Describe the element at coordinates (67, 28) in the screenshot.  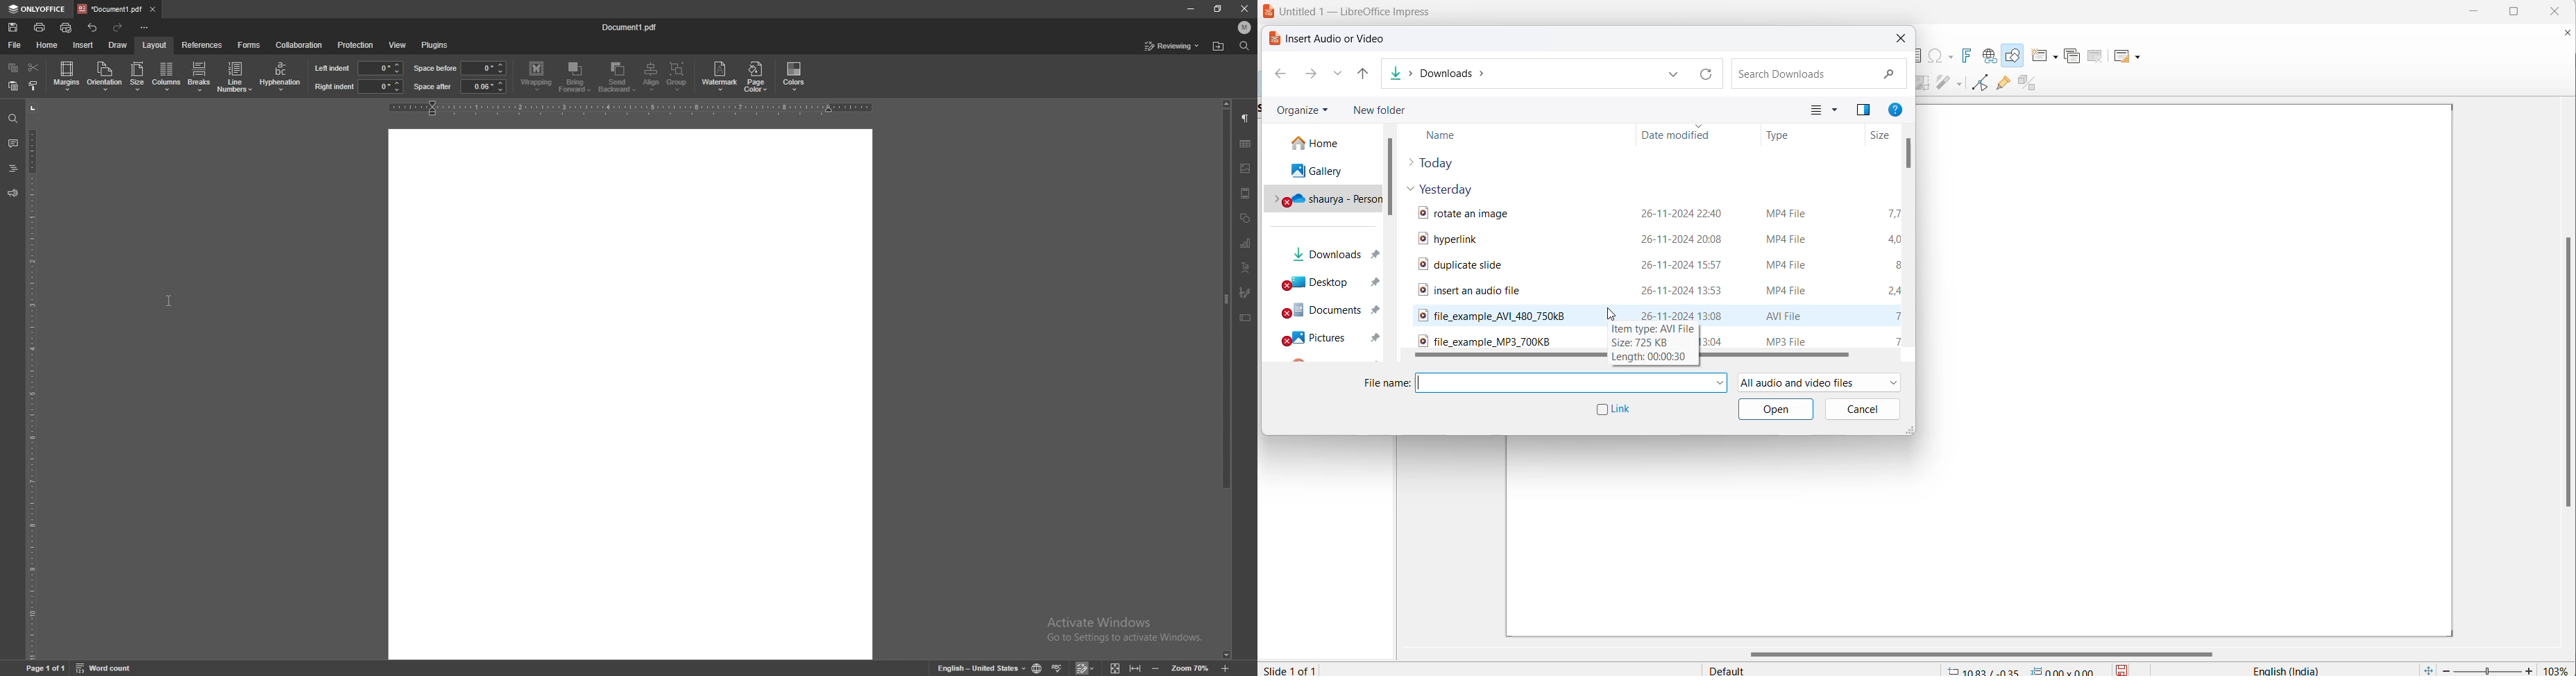
I see `quick print` at that location.